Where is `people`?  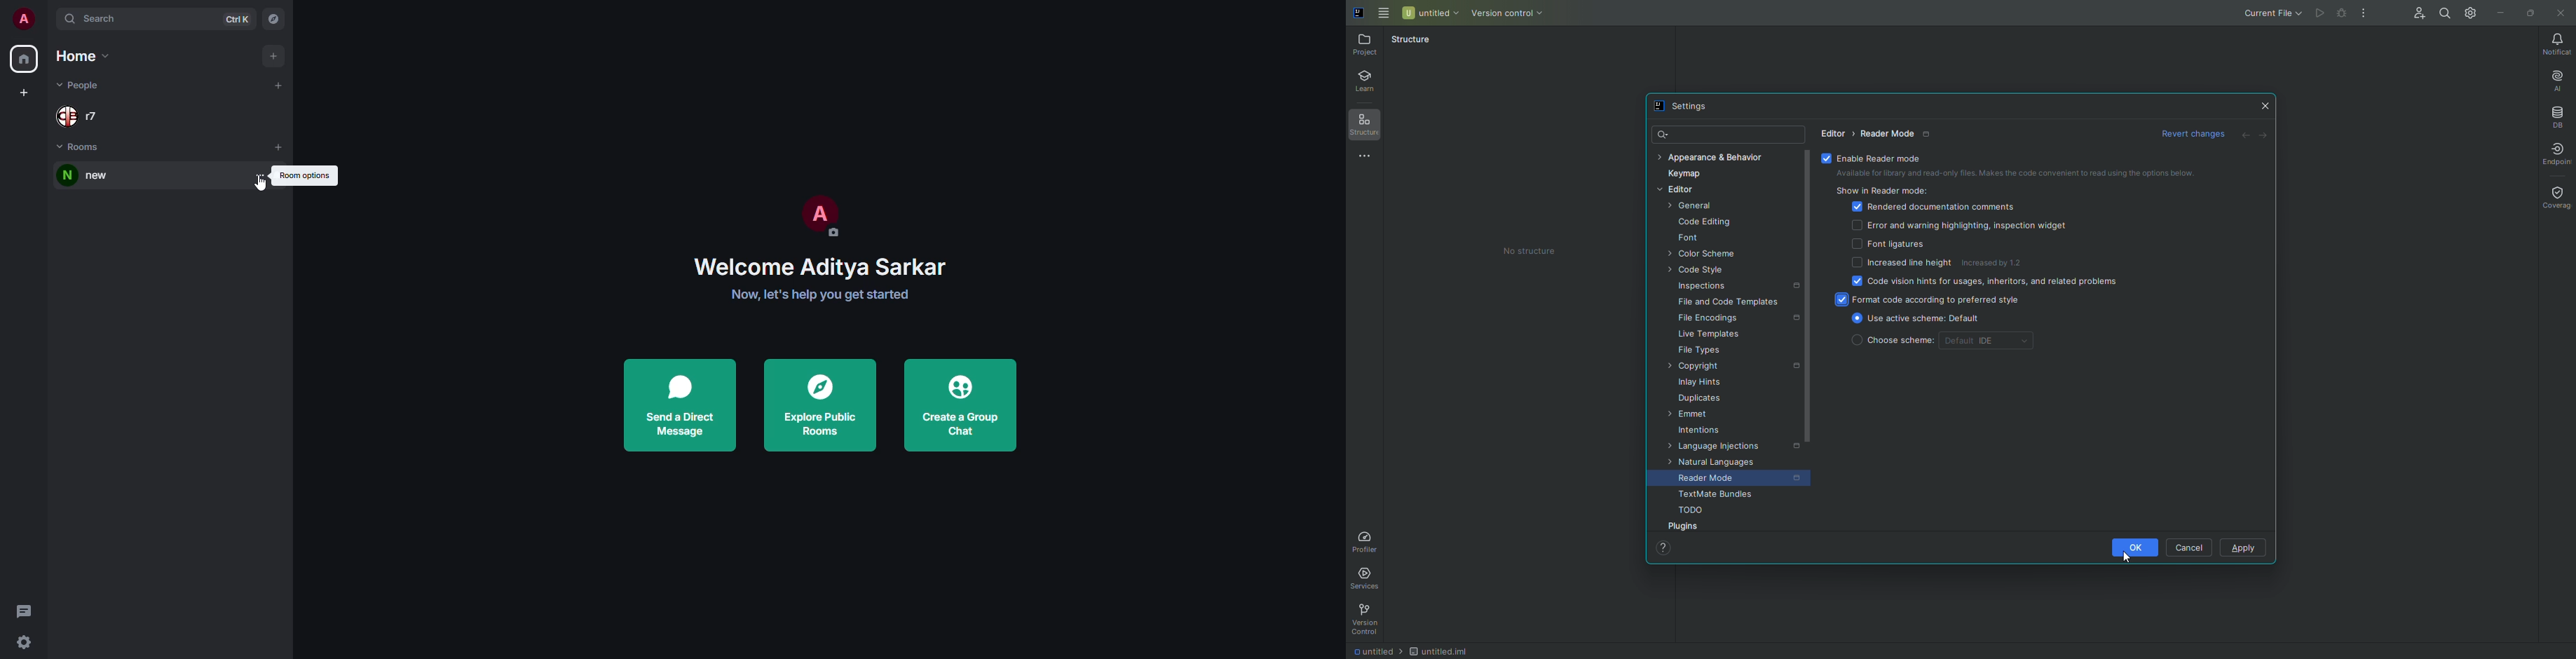
people is located at coordinates (80, 120).